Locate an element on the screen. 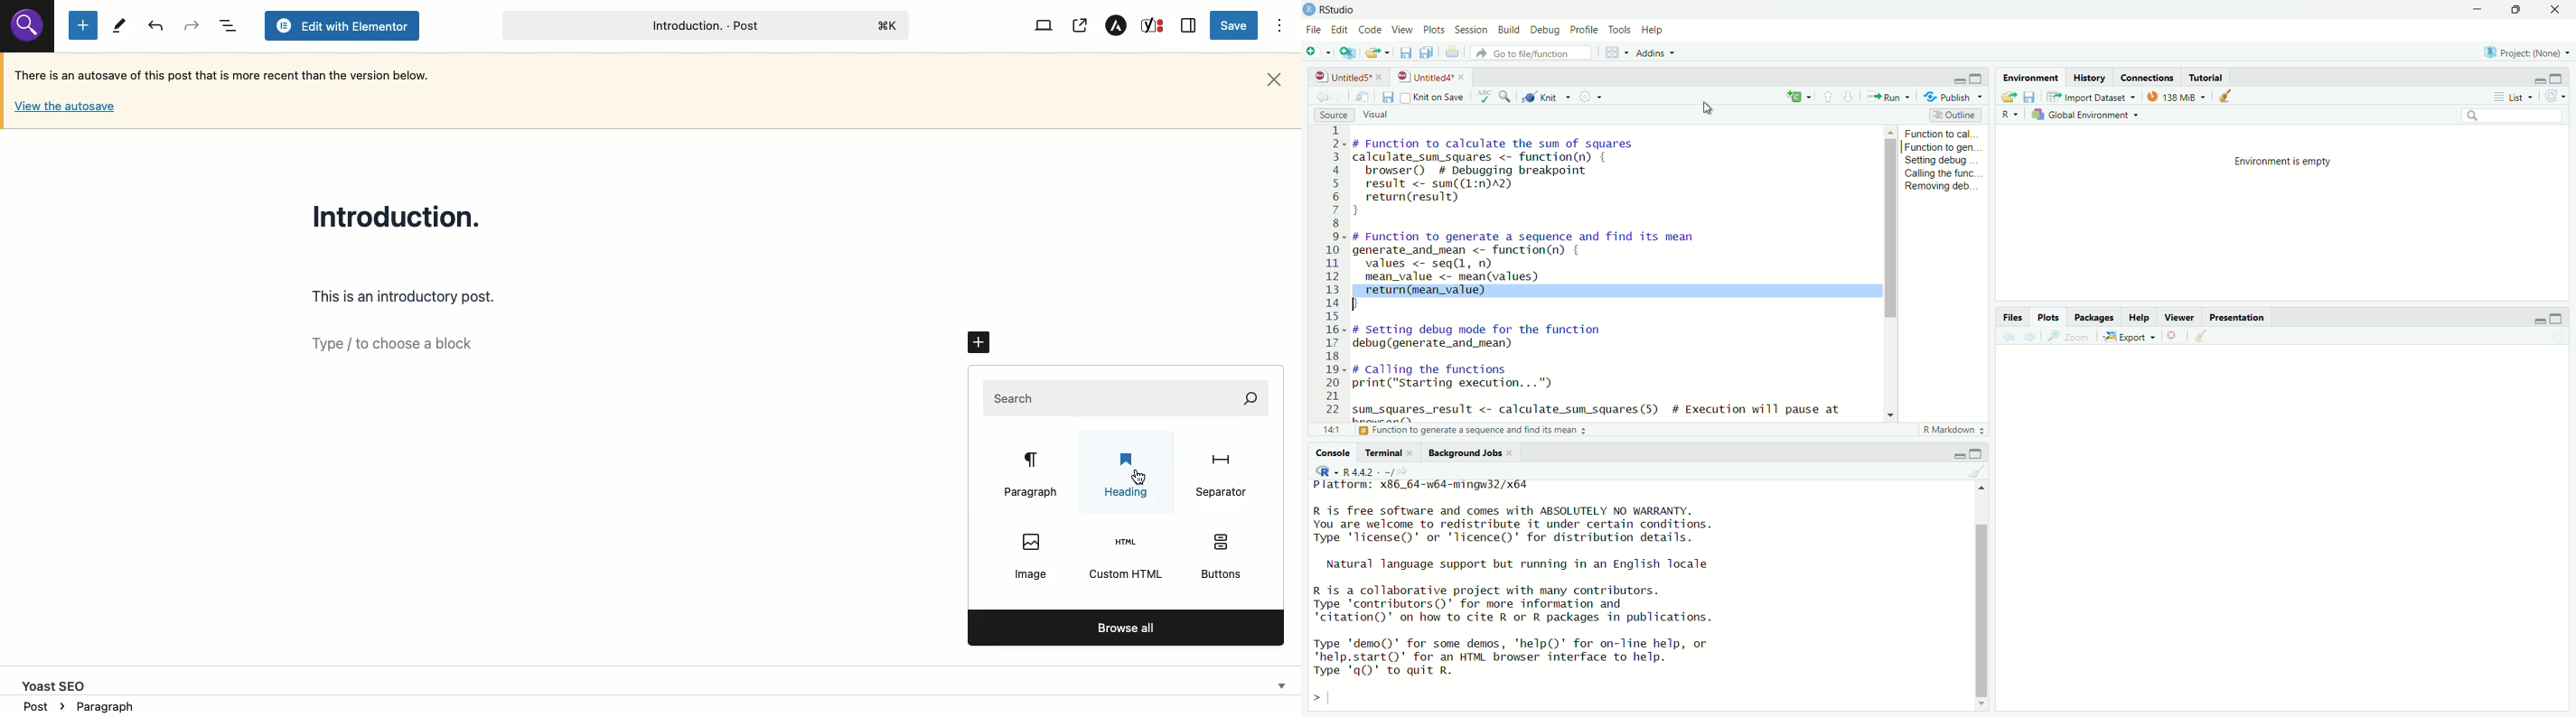 The width and height of the screenshot is (2576, 728). connections is located at coordinates (2146, 76).